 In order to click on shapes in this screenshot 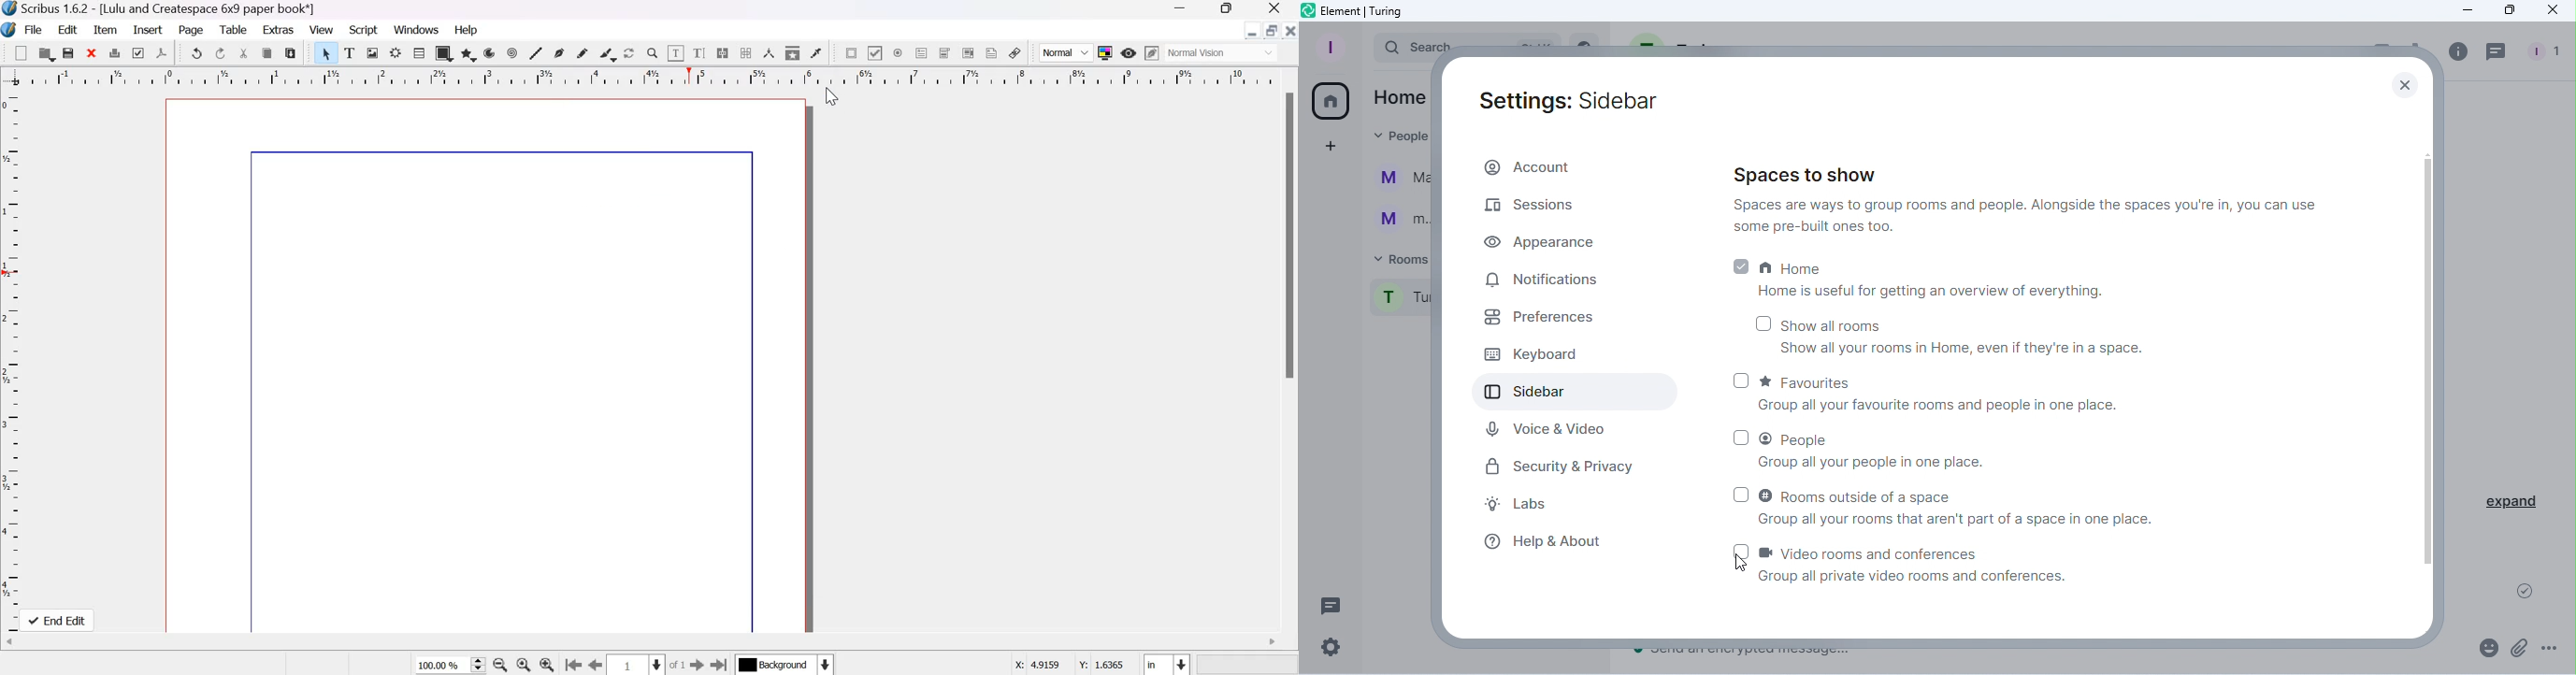, I will do `click(443, 53)`.